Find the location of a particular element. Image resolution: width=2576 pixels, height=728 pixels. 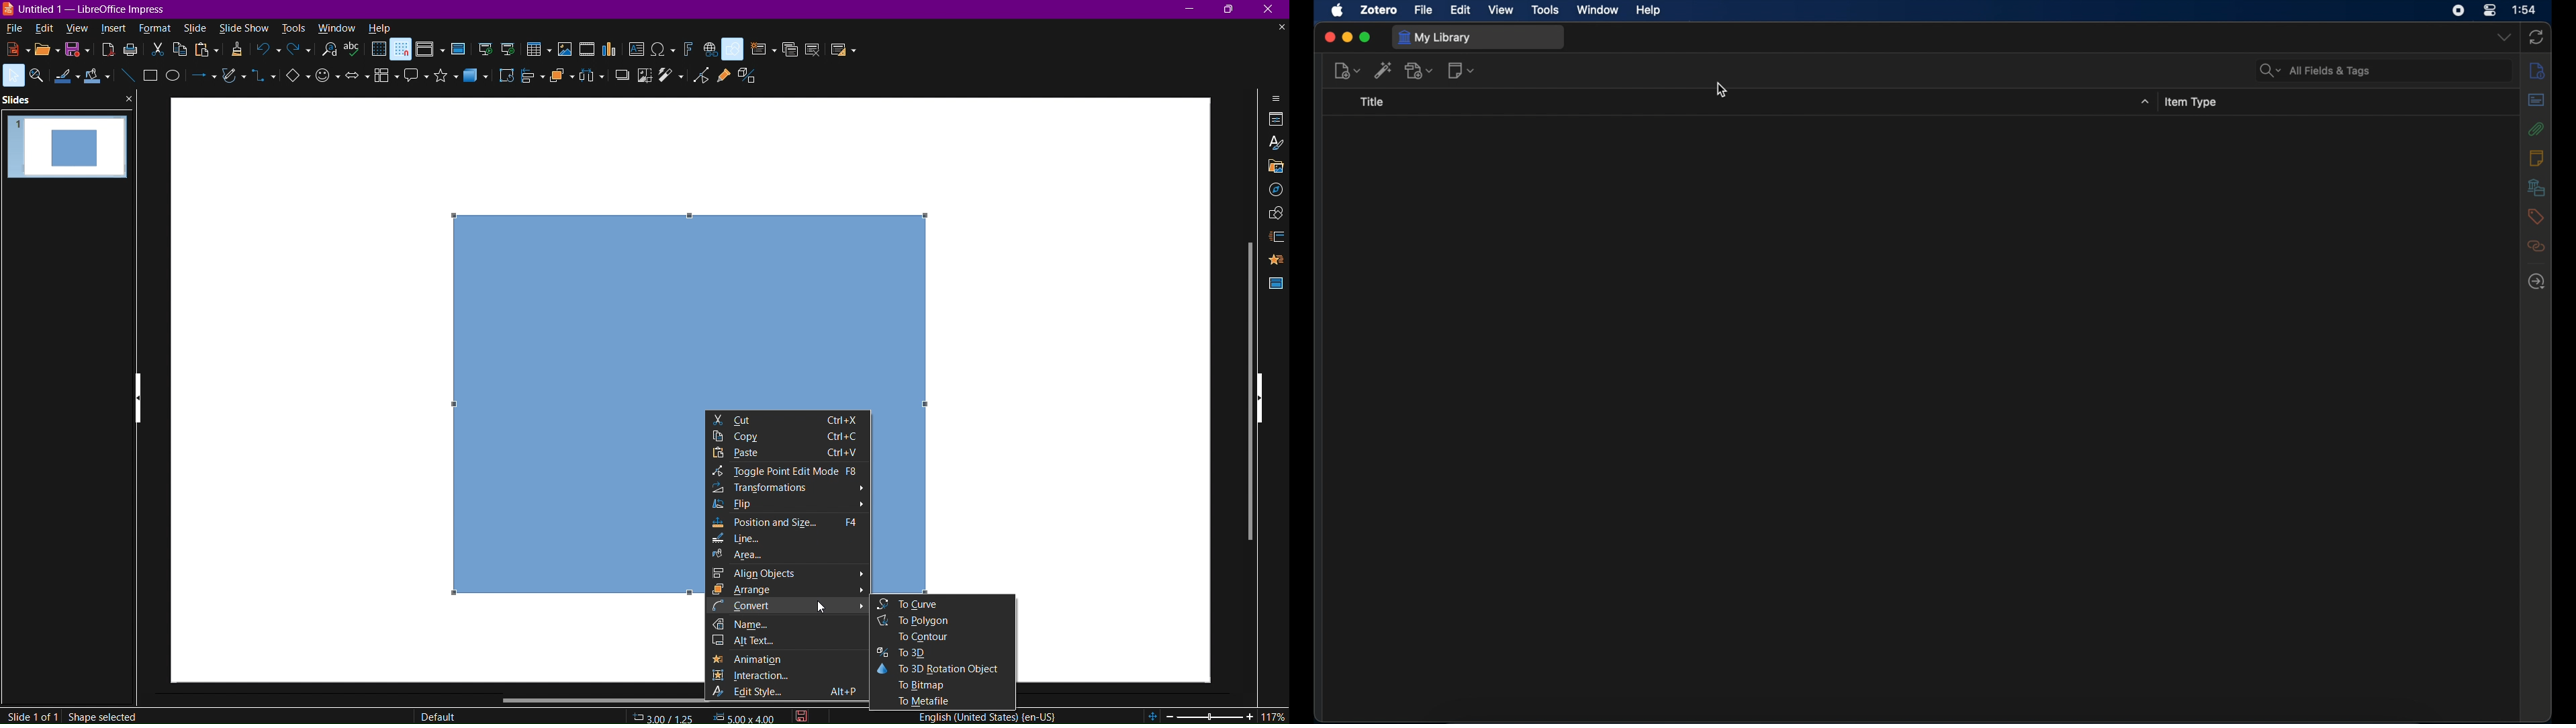

Area is located at coordinates (759, 557).